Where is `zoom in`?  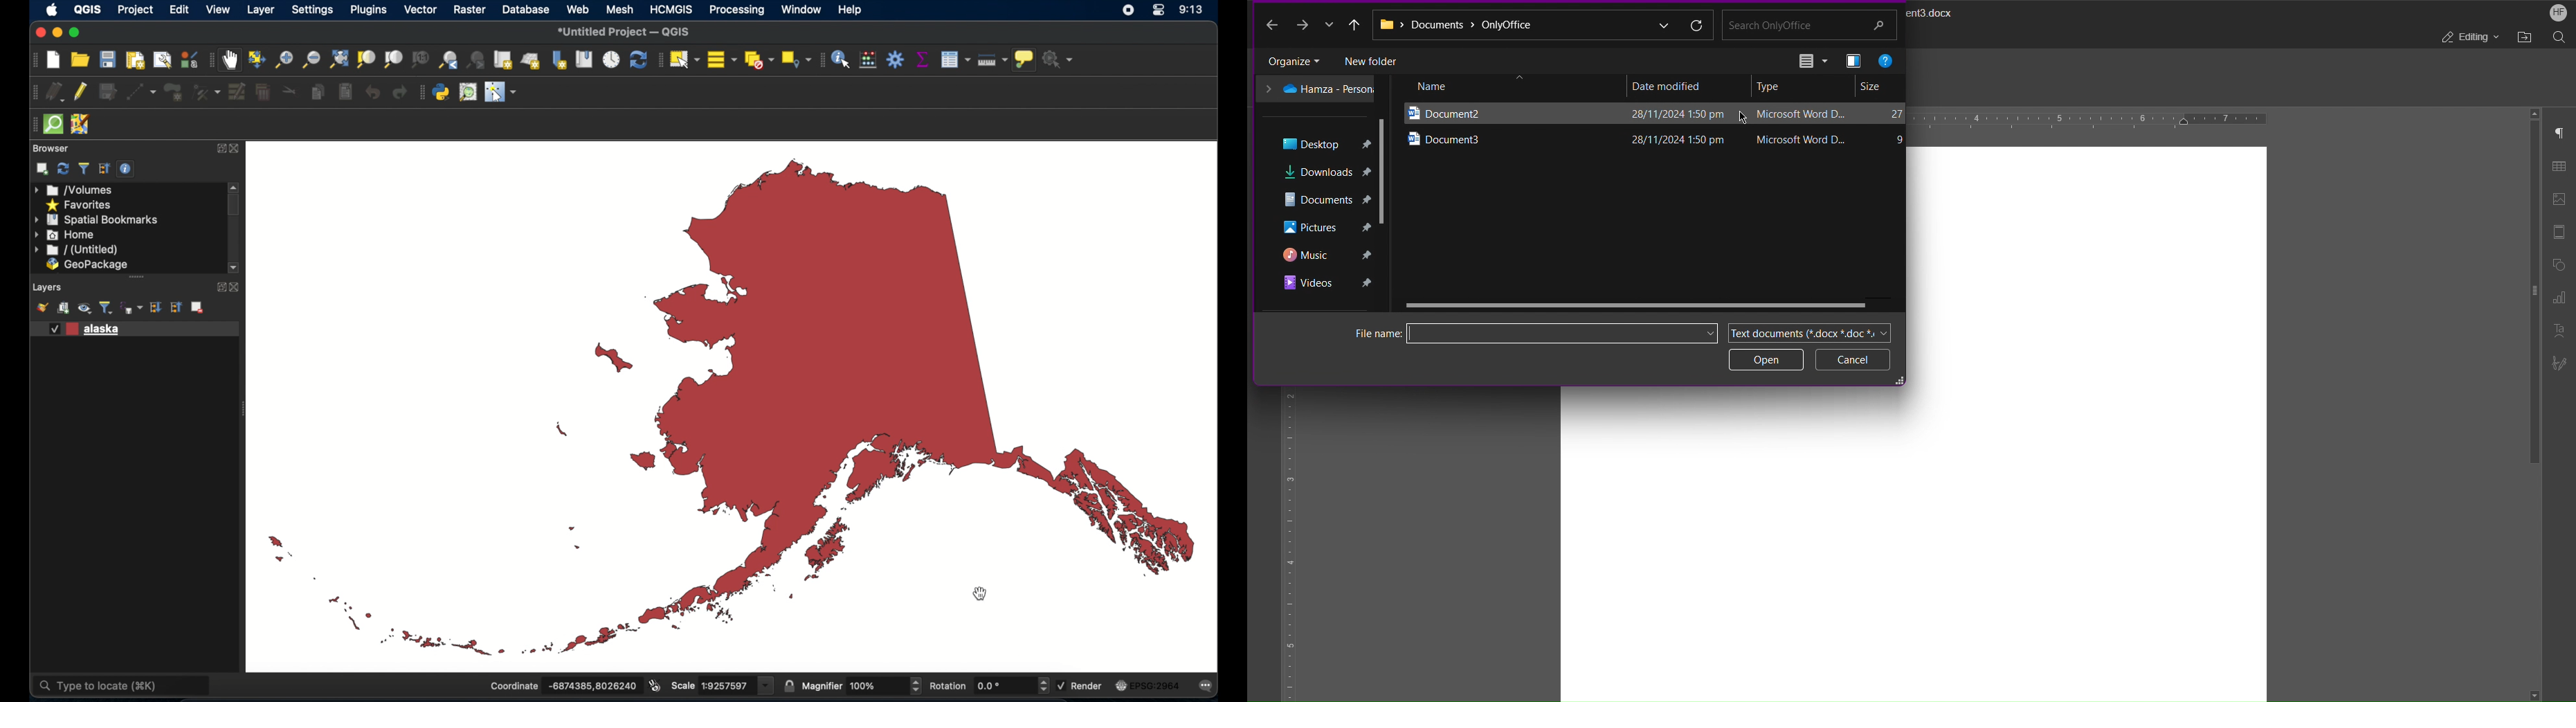
zoom in is located at coordinates (283, 61).